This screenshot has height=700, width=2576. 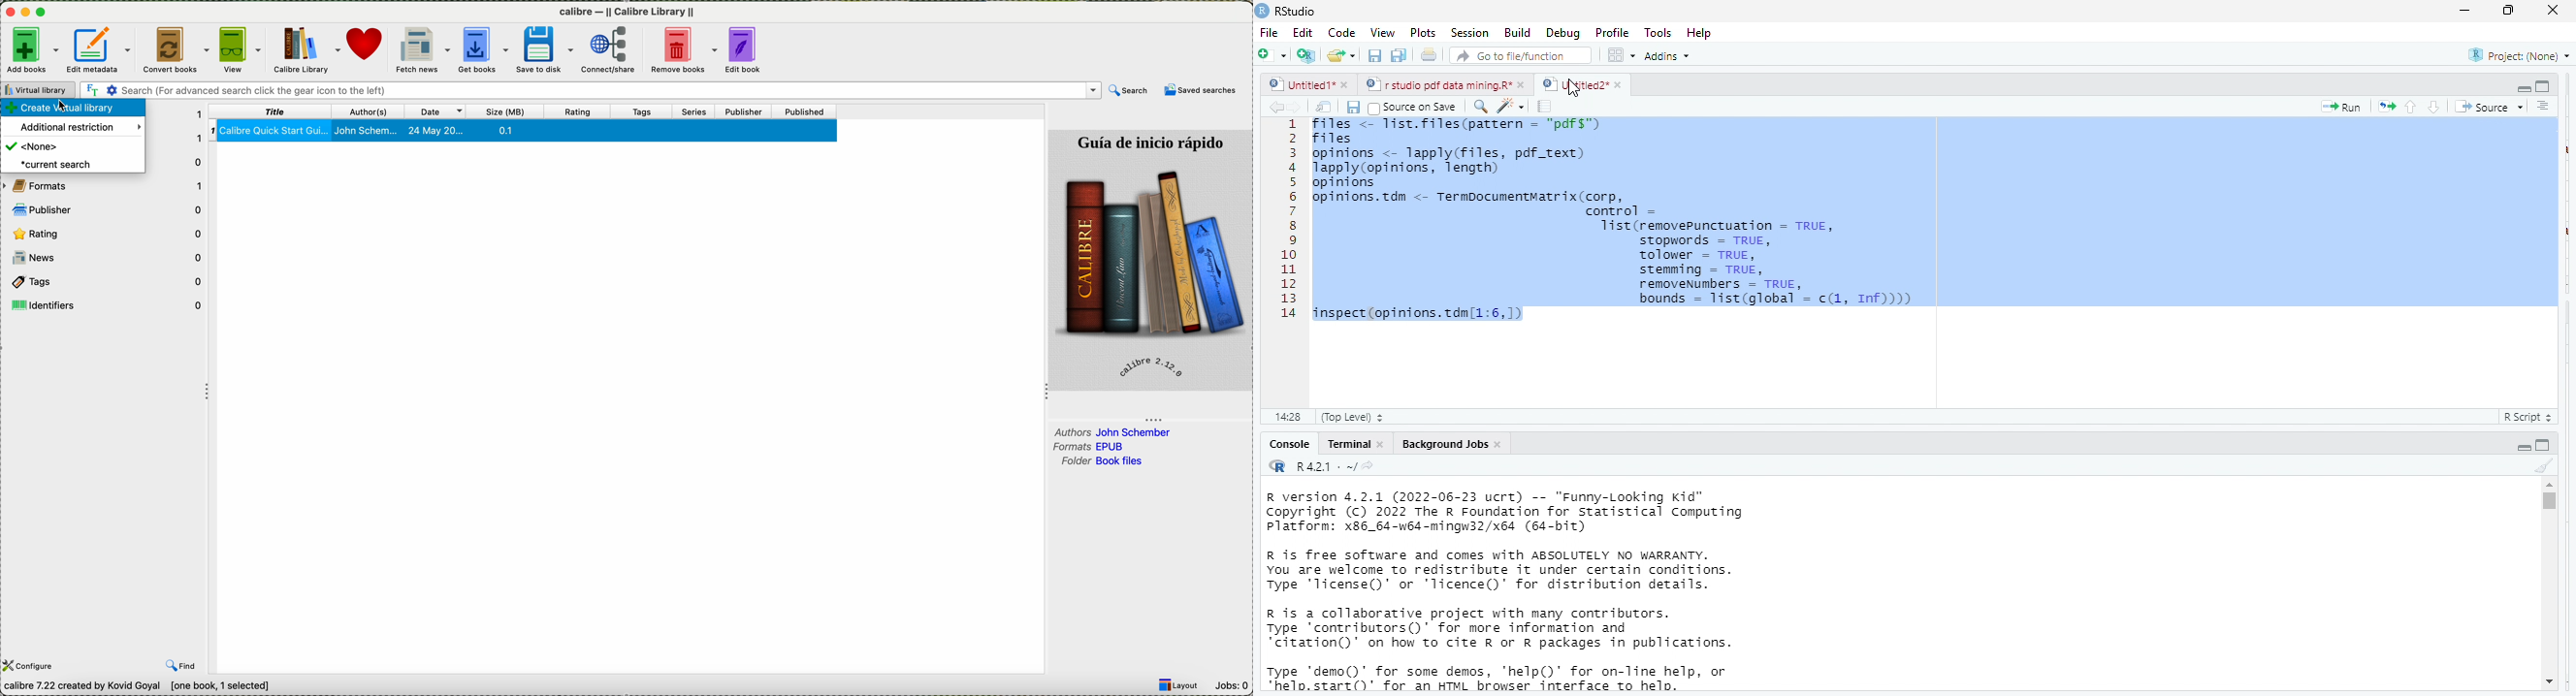 I want to click on authors, so click(x=1114, y=431).